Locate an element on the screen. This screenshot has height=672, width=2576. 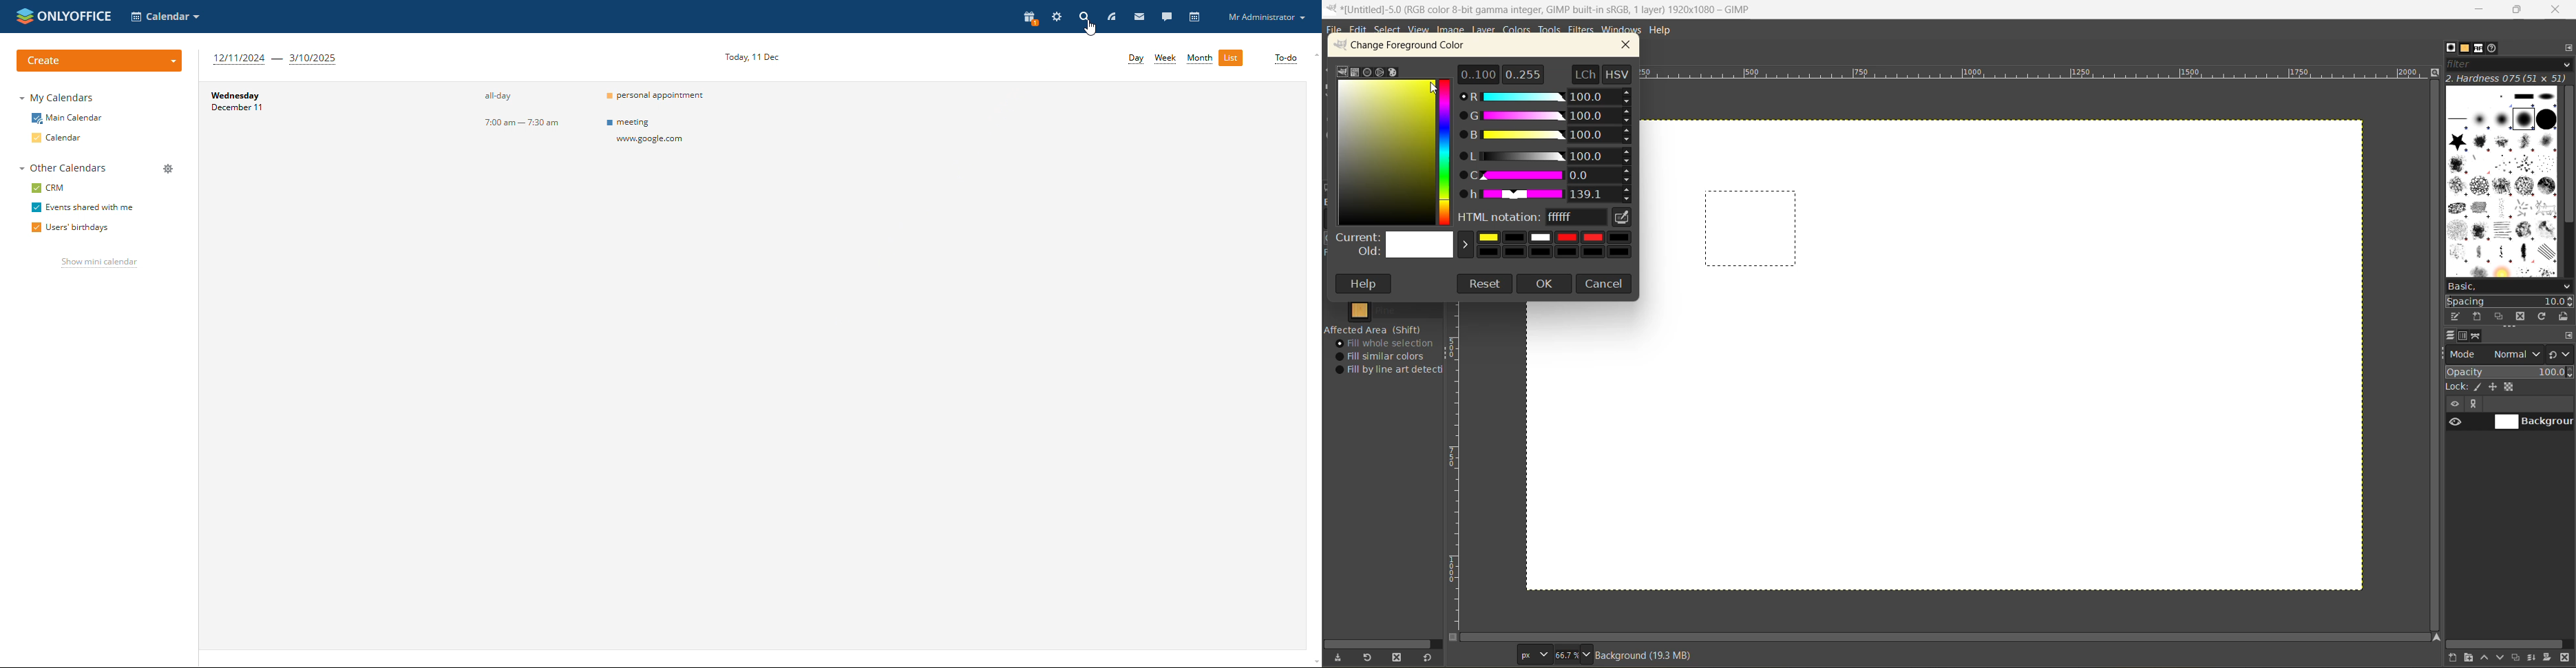
lower this layer is located at coordinates (2503, 658).